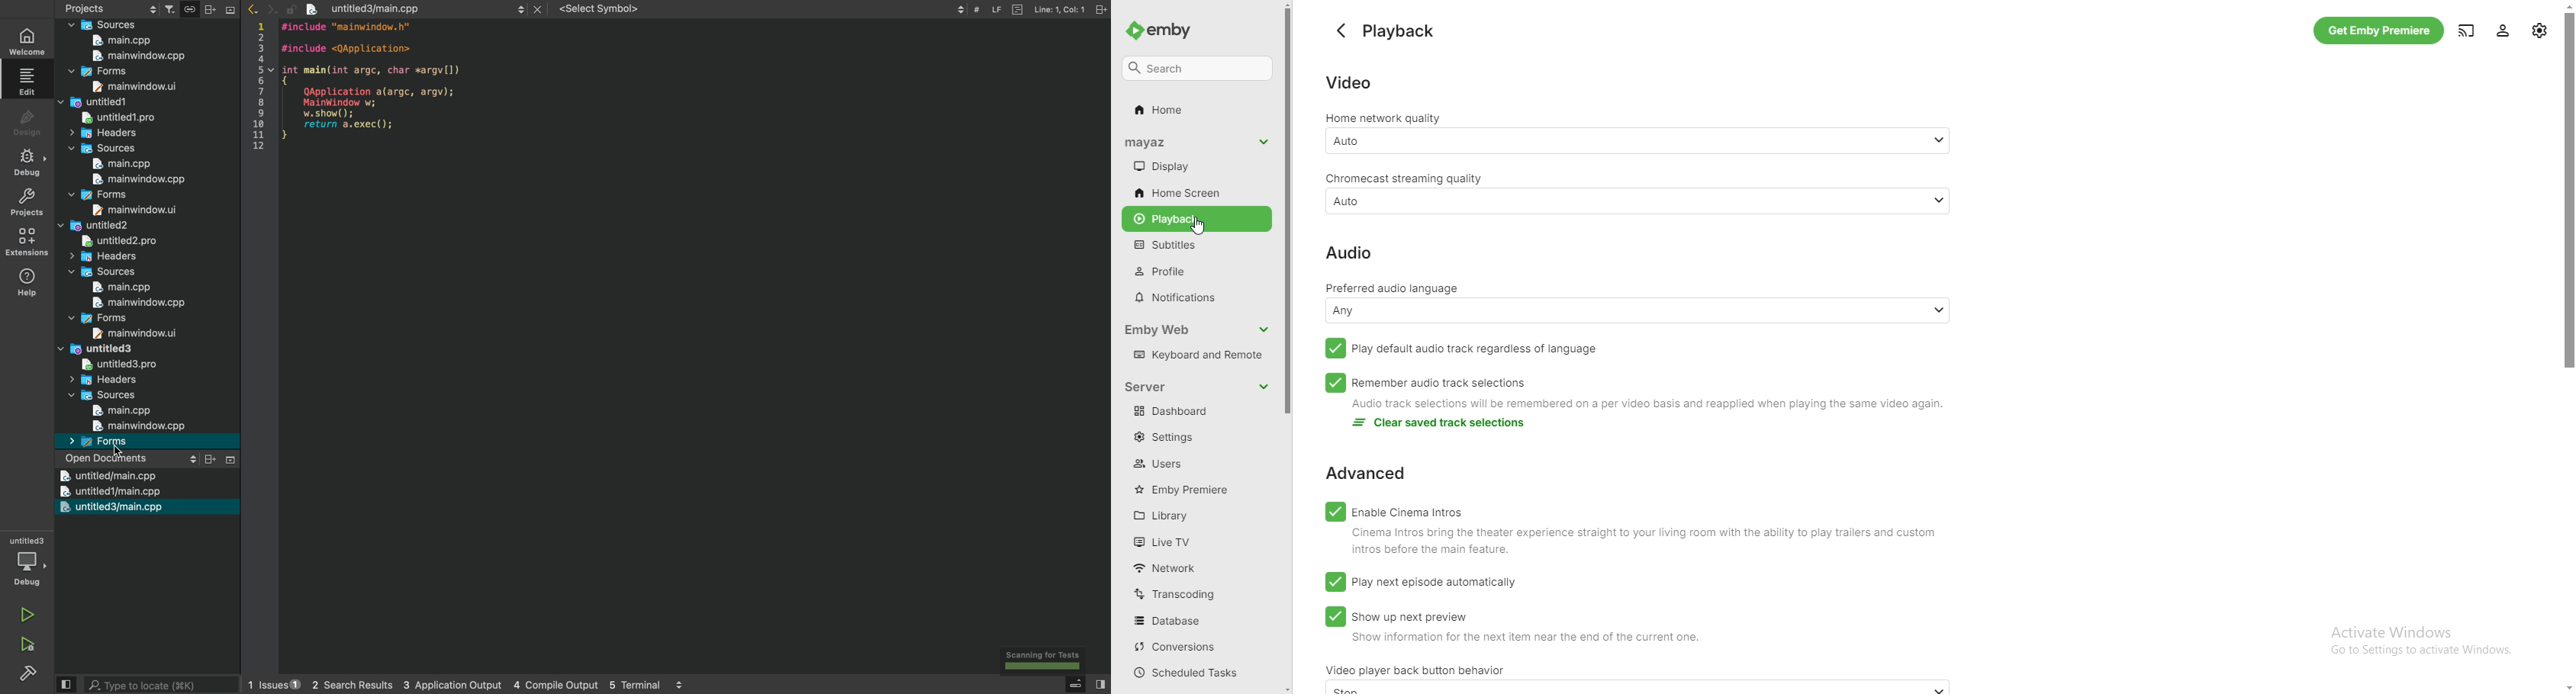 Image resolution: width=2576 pixels, height=700 pixels. Describe the element at coordinates (1196, 219) in the screenshot. I see `playback` at that location.